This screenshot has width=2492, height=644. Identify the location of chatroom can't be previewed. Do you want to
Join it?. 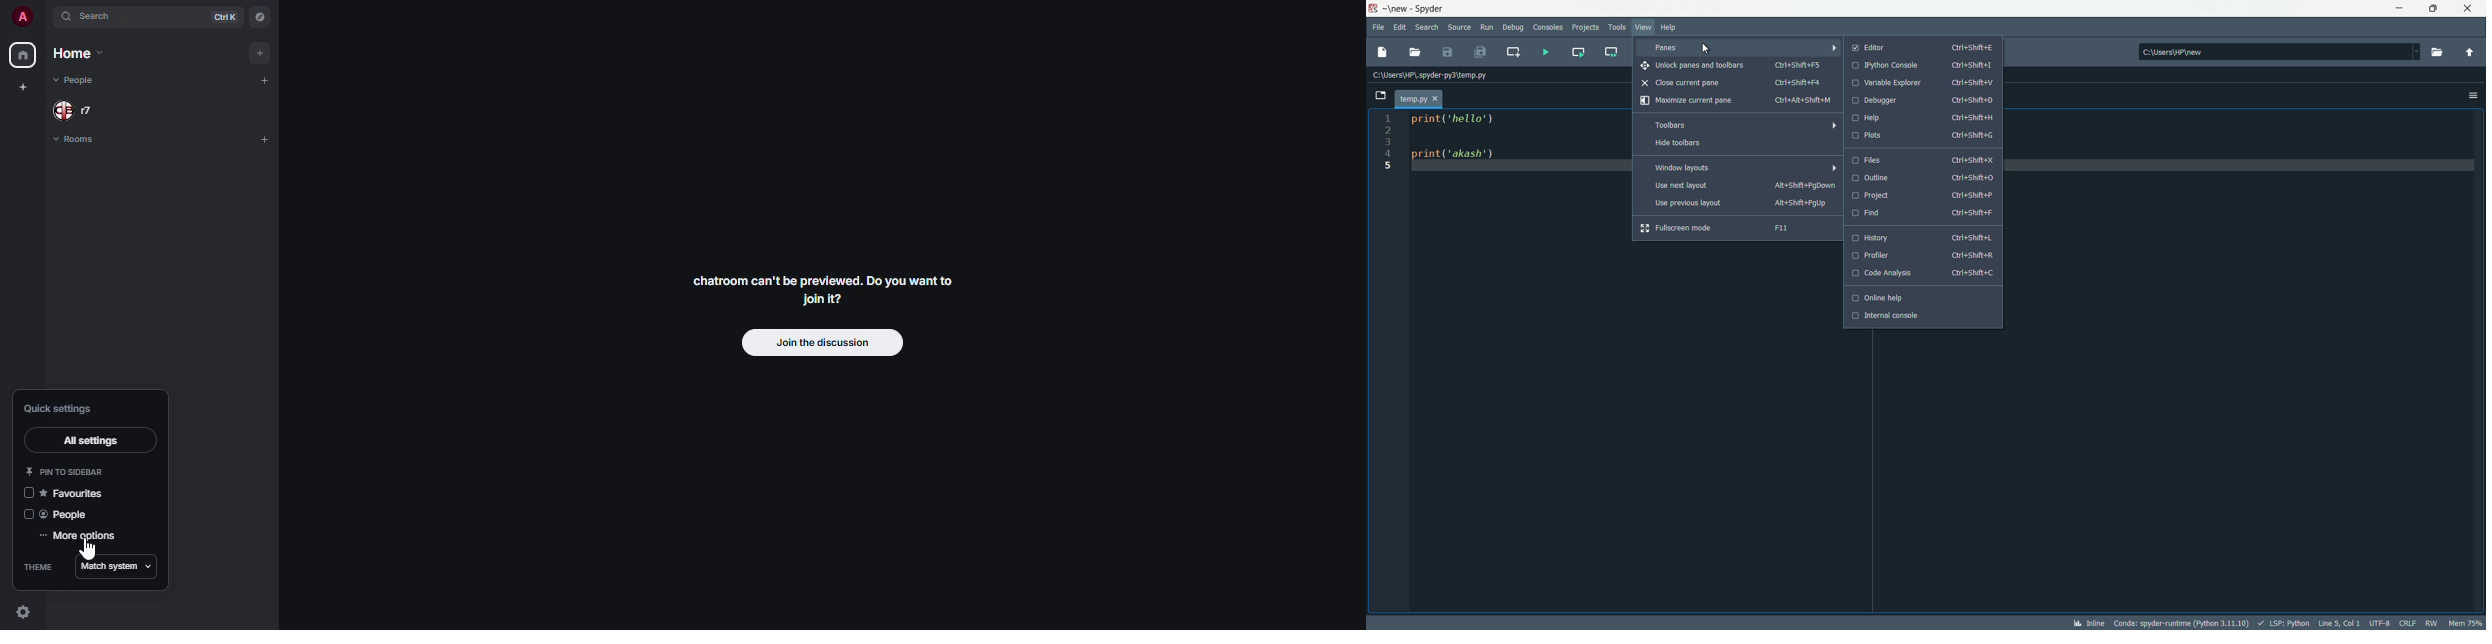
(822, 288).